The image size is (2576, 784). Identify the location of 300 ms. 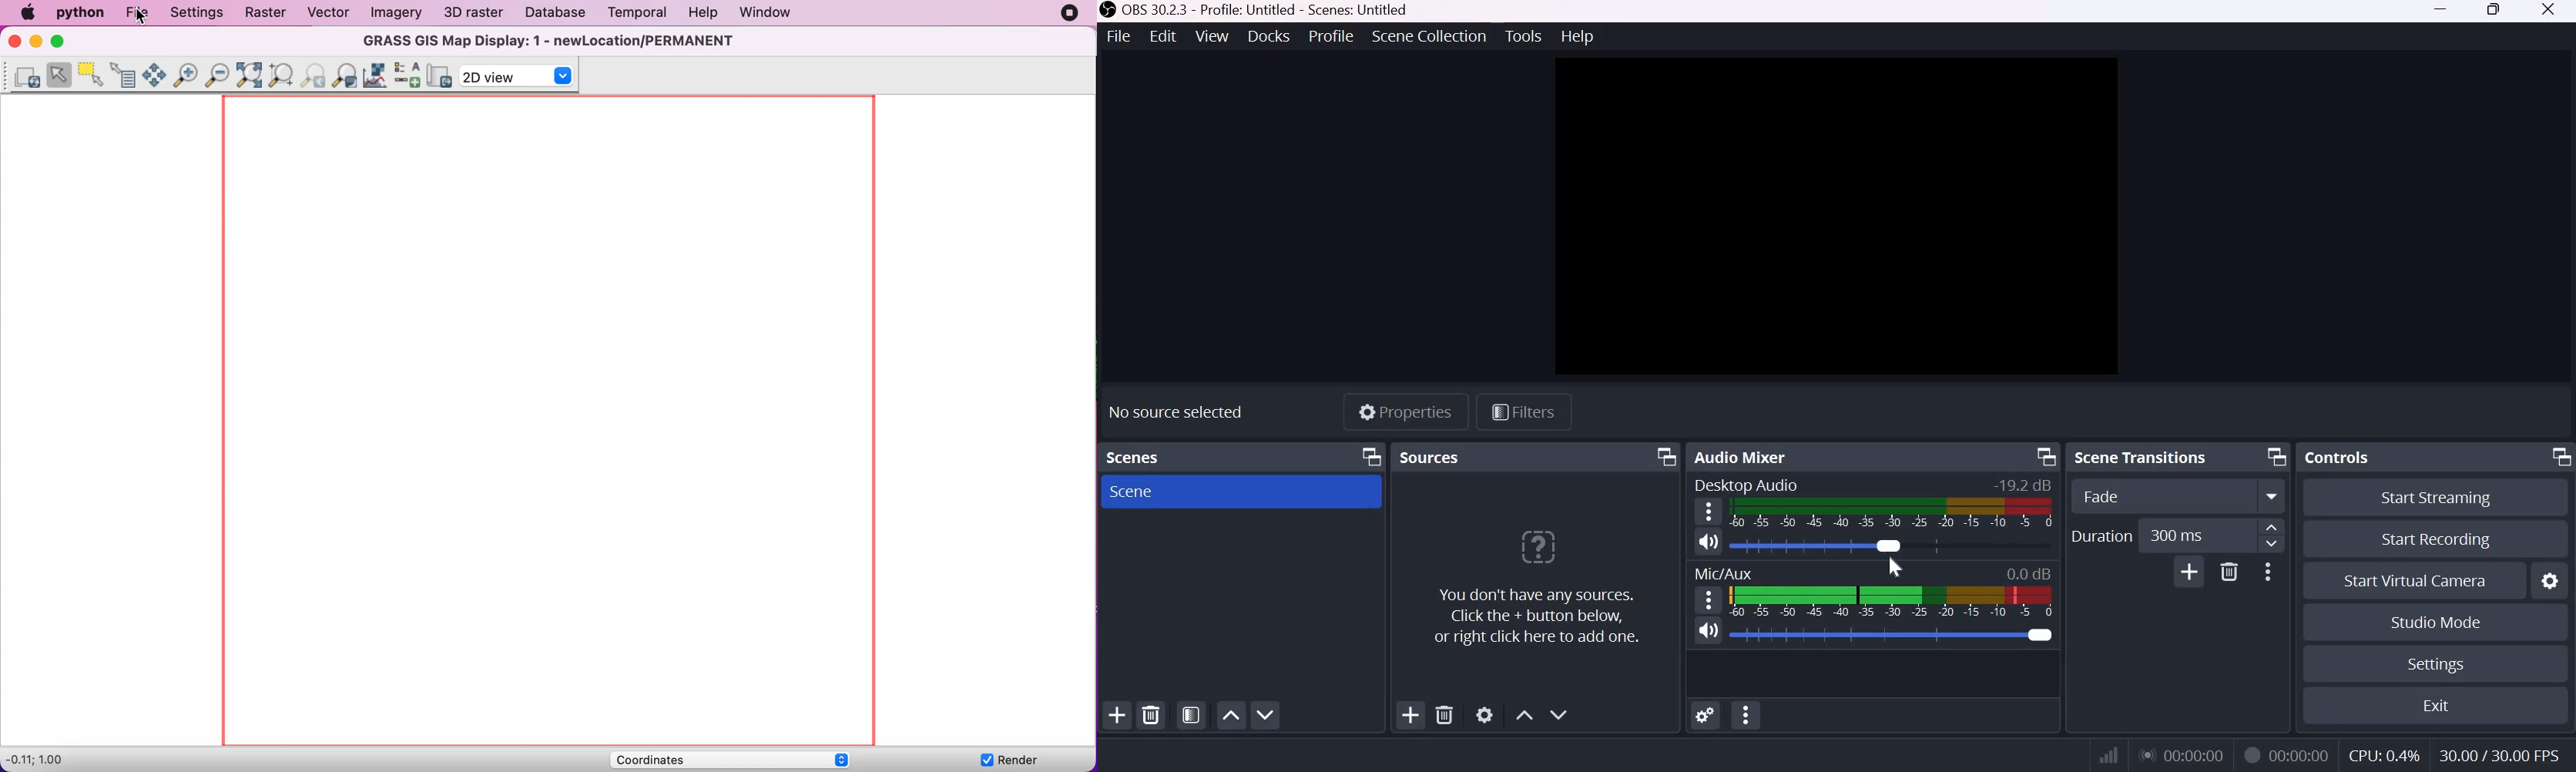
(2196, 536).